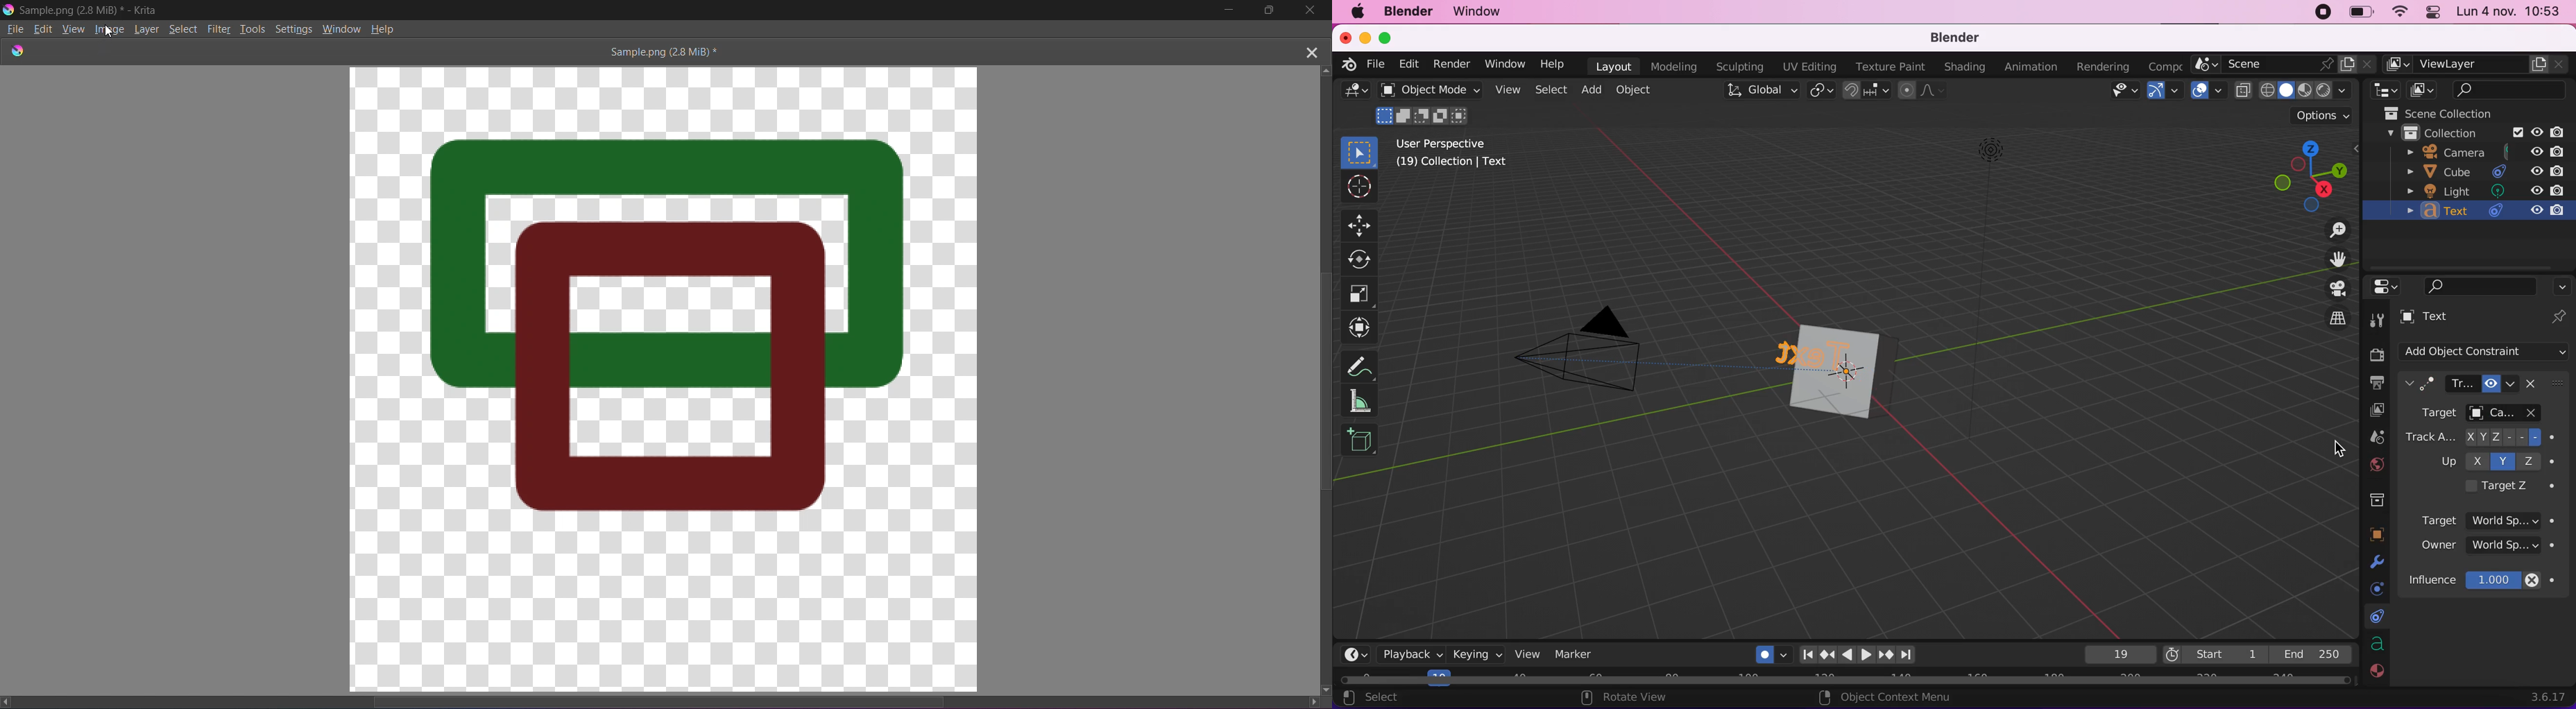 Image resolution: width=2576 pixels, height=728 pixels. What do you see at coordinates (1833, 397) in the screenshot?
I see `cube` at bounding box center [1833, 397].